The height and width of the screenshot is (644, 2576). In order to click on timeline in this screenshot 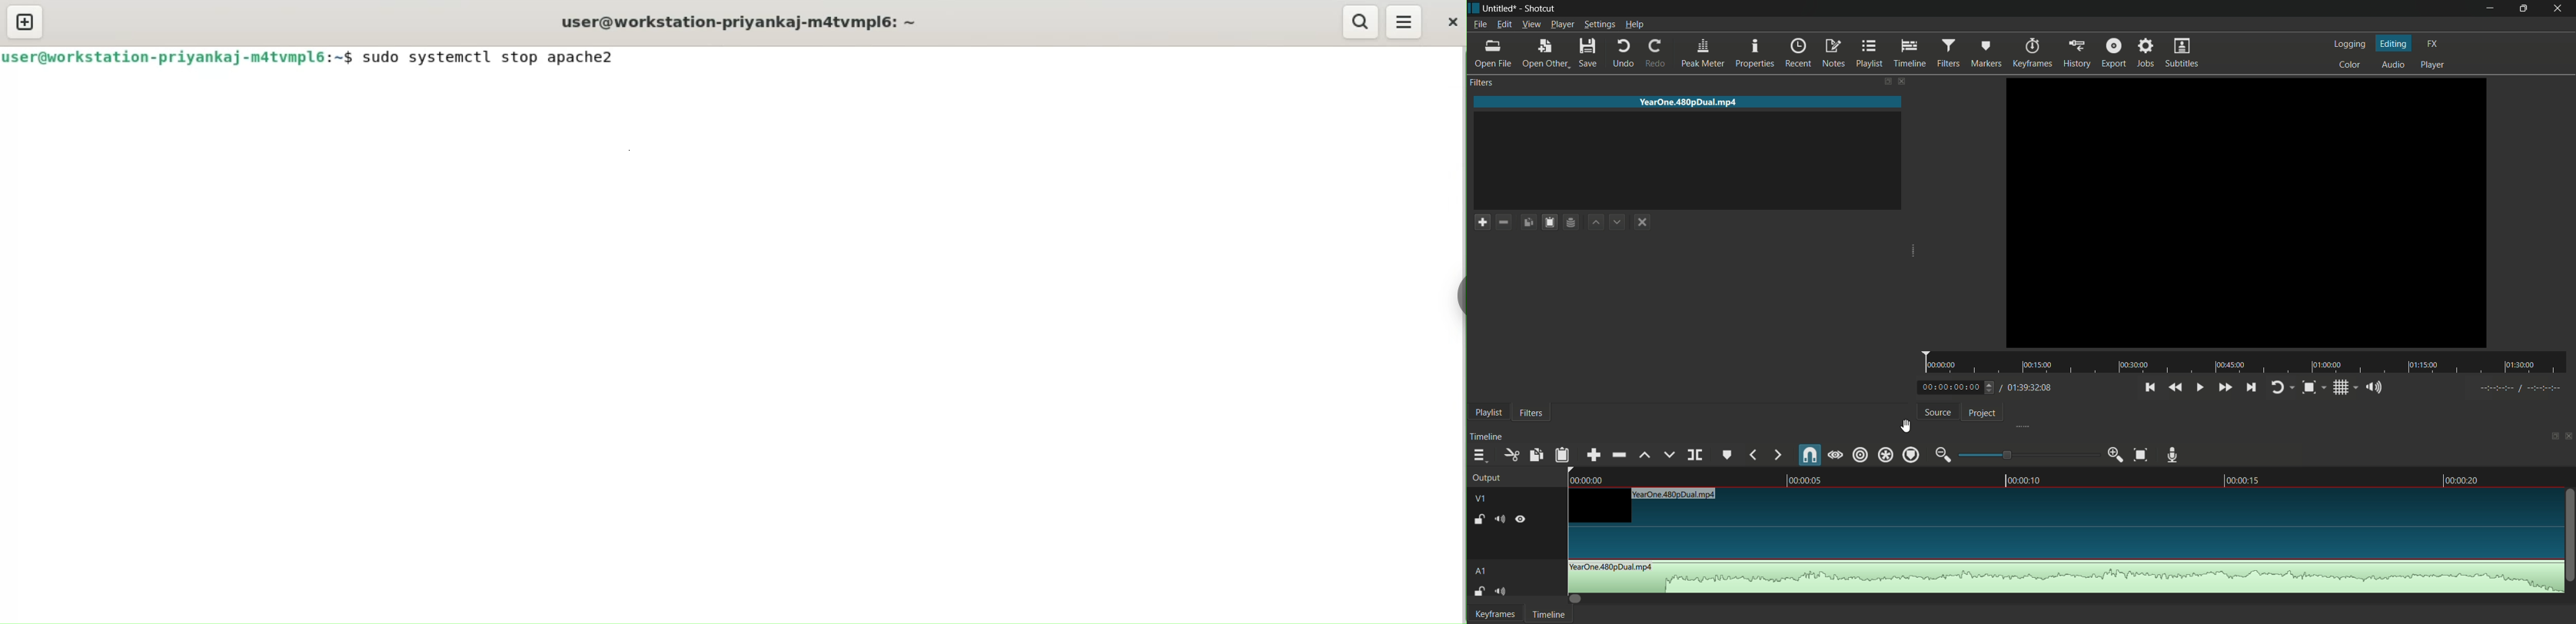, I will do `click(1911, 53)`.